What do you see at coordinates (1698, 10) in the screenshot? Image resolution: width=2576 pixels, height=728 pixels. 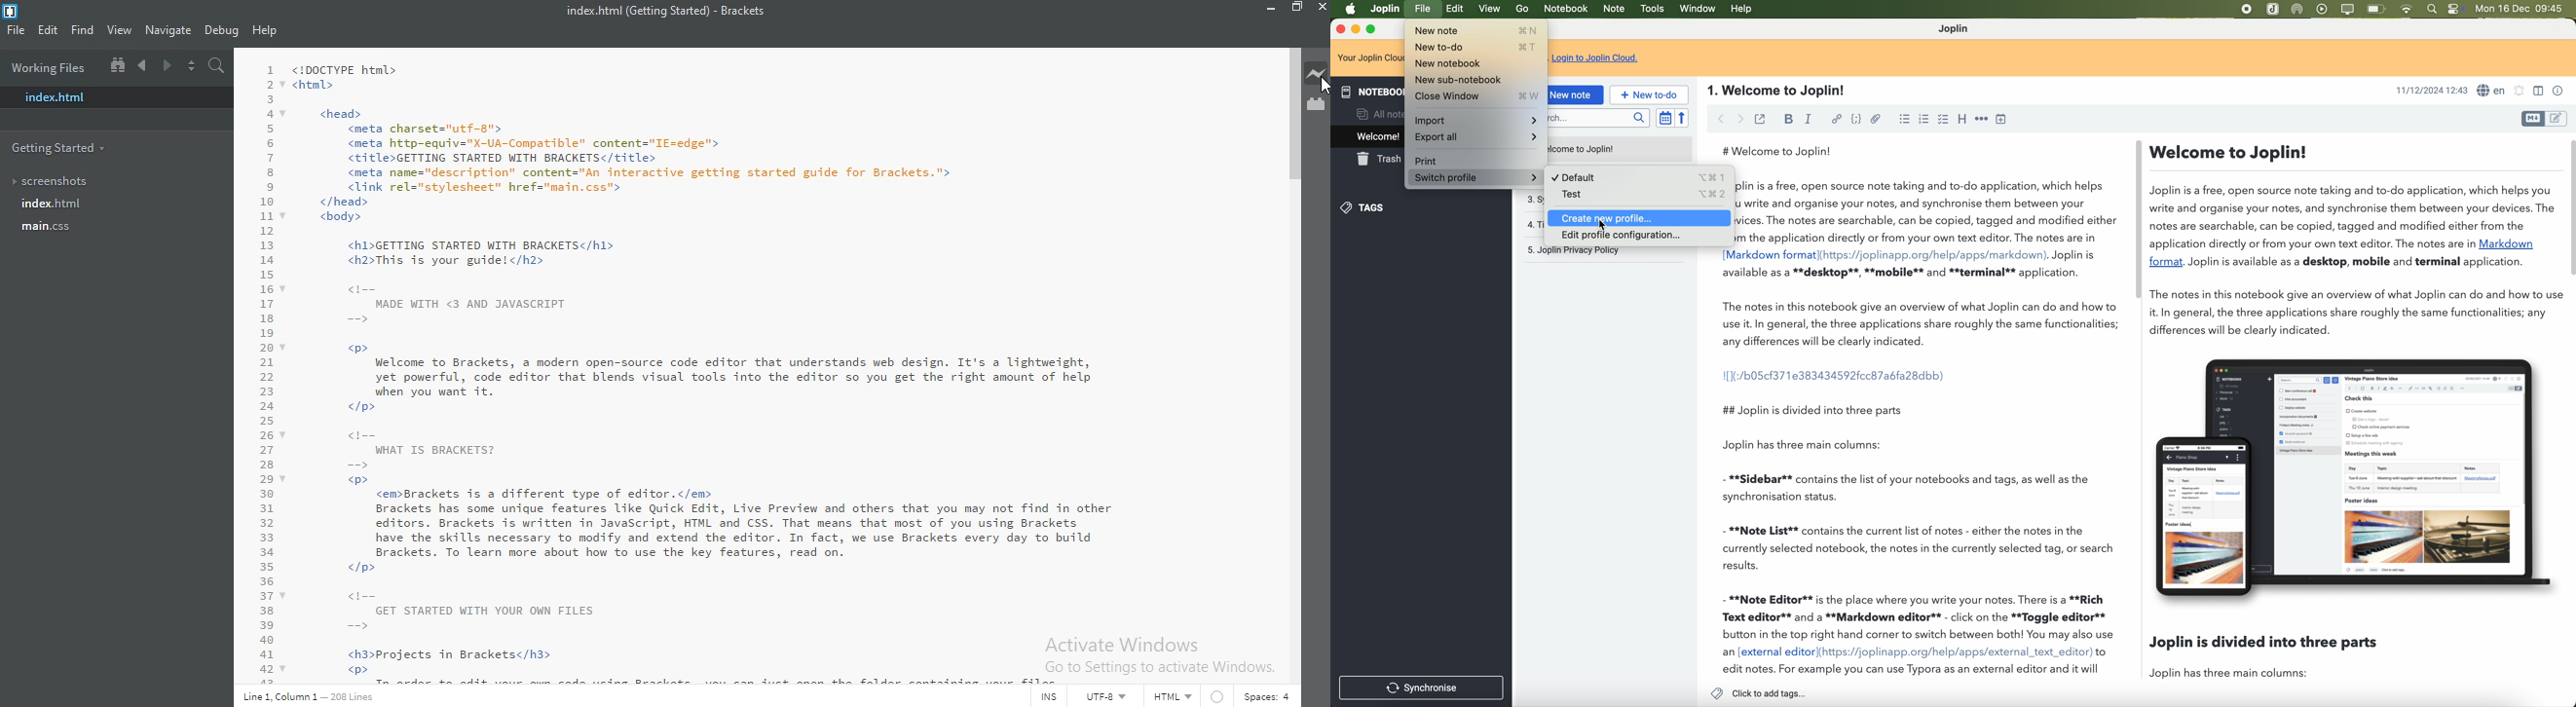 I see `window` at bounding box center [1698, 10].